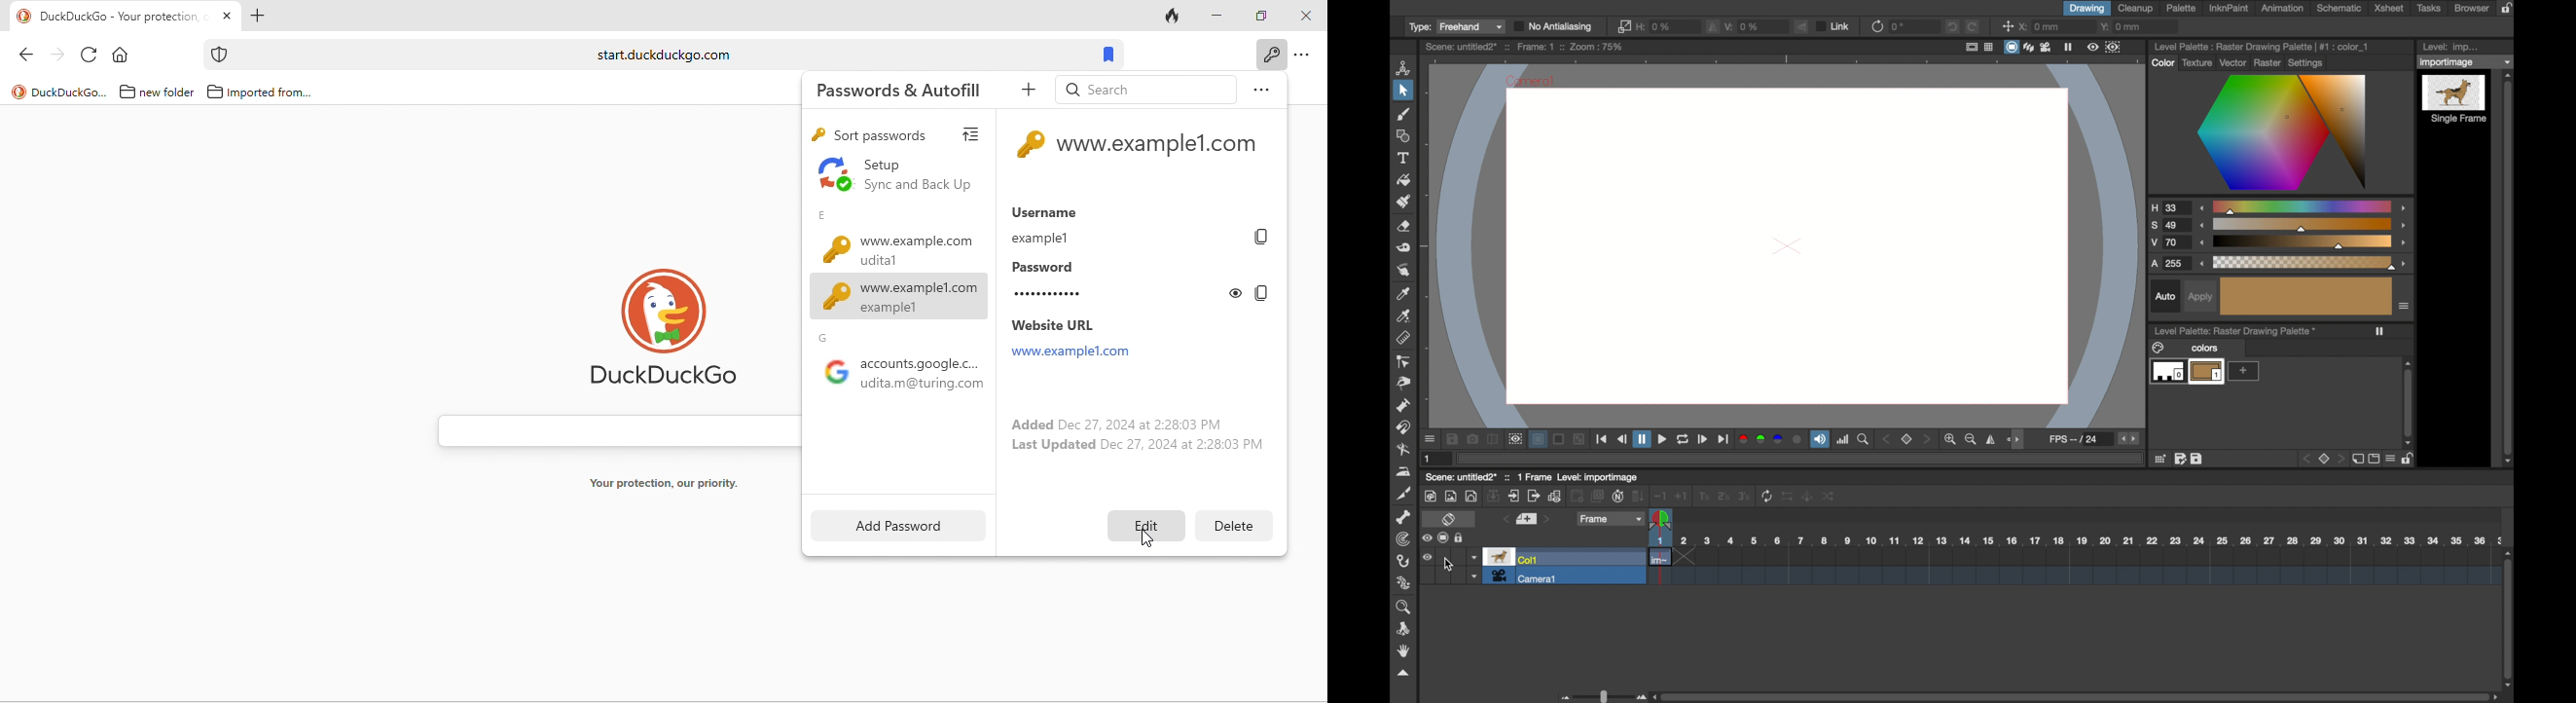 The image size is (2576, 728). Describe the element at coordinates (1971, 47) in the screenshot. I see `fullscreen` at that location.